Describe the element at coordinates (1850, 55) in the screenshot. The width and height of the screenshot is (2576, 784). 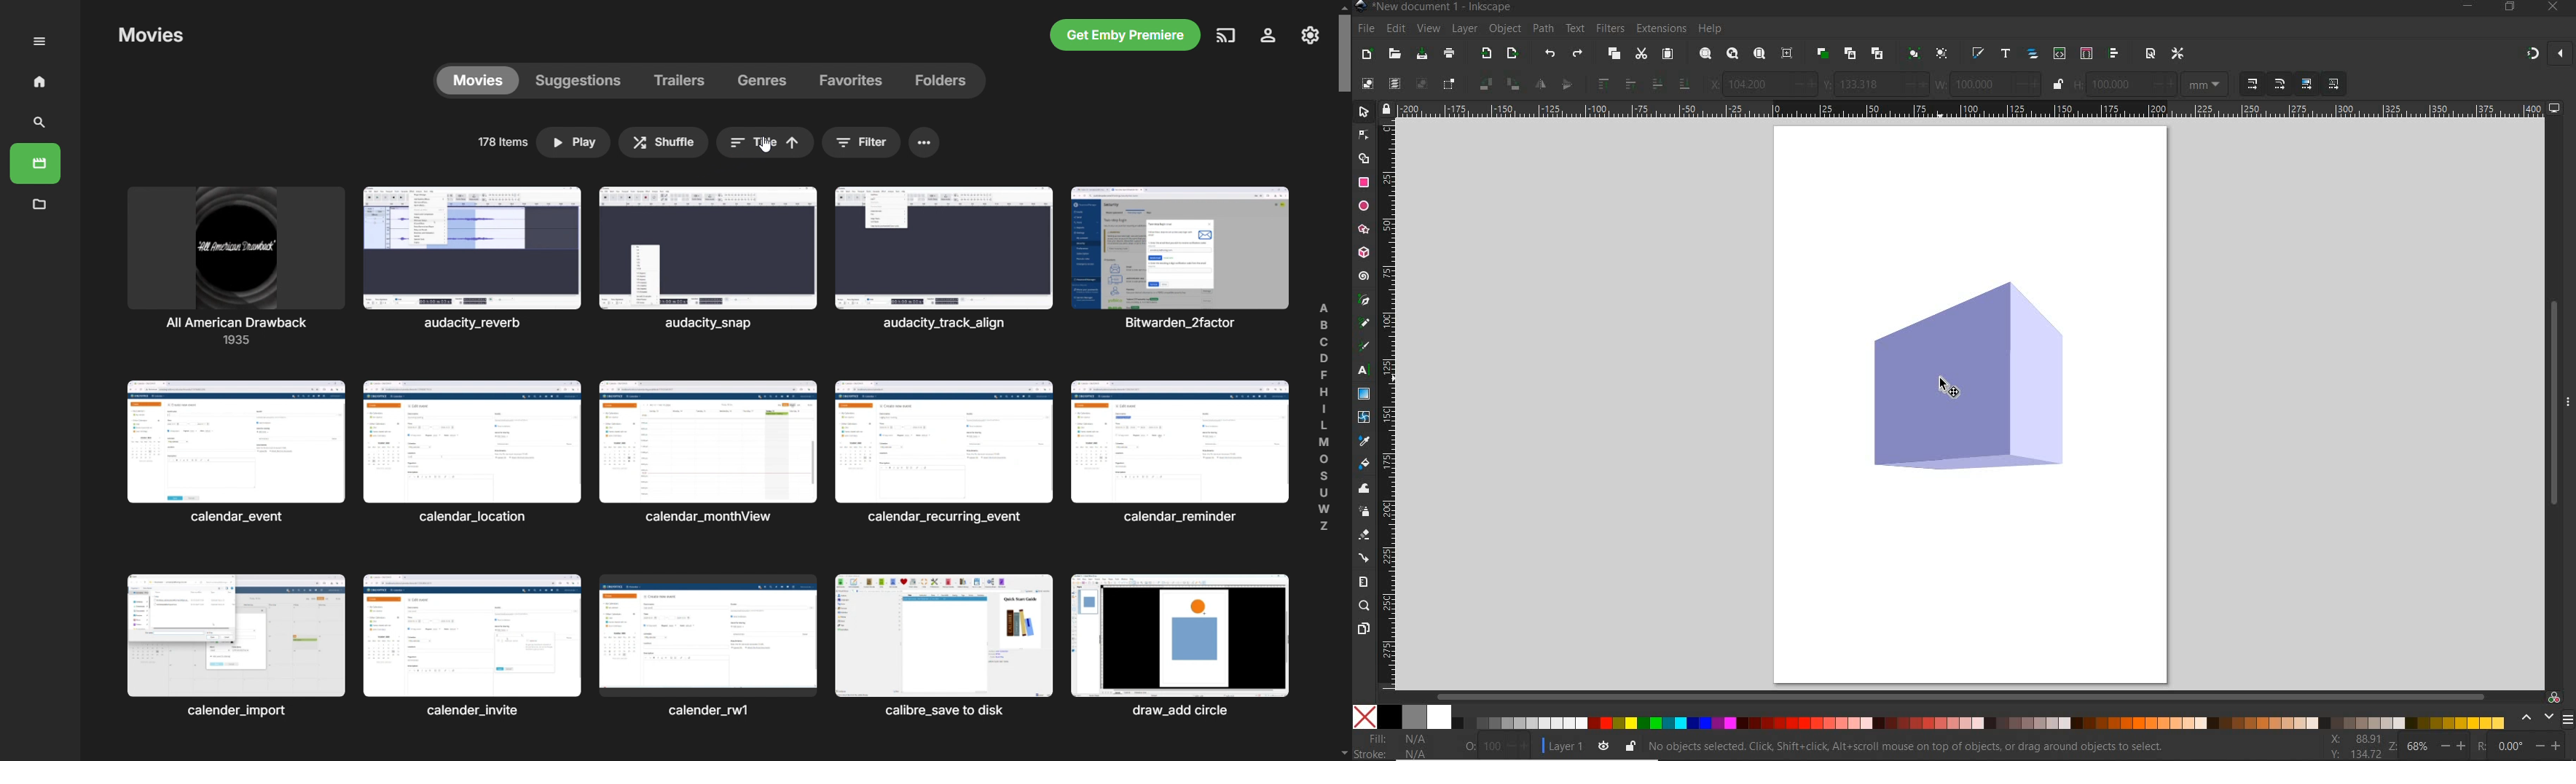
I see `CREATE CLONE` at that location.